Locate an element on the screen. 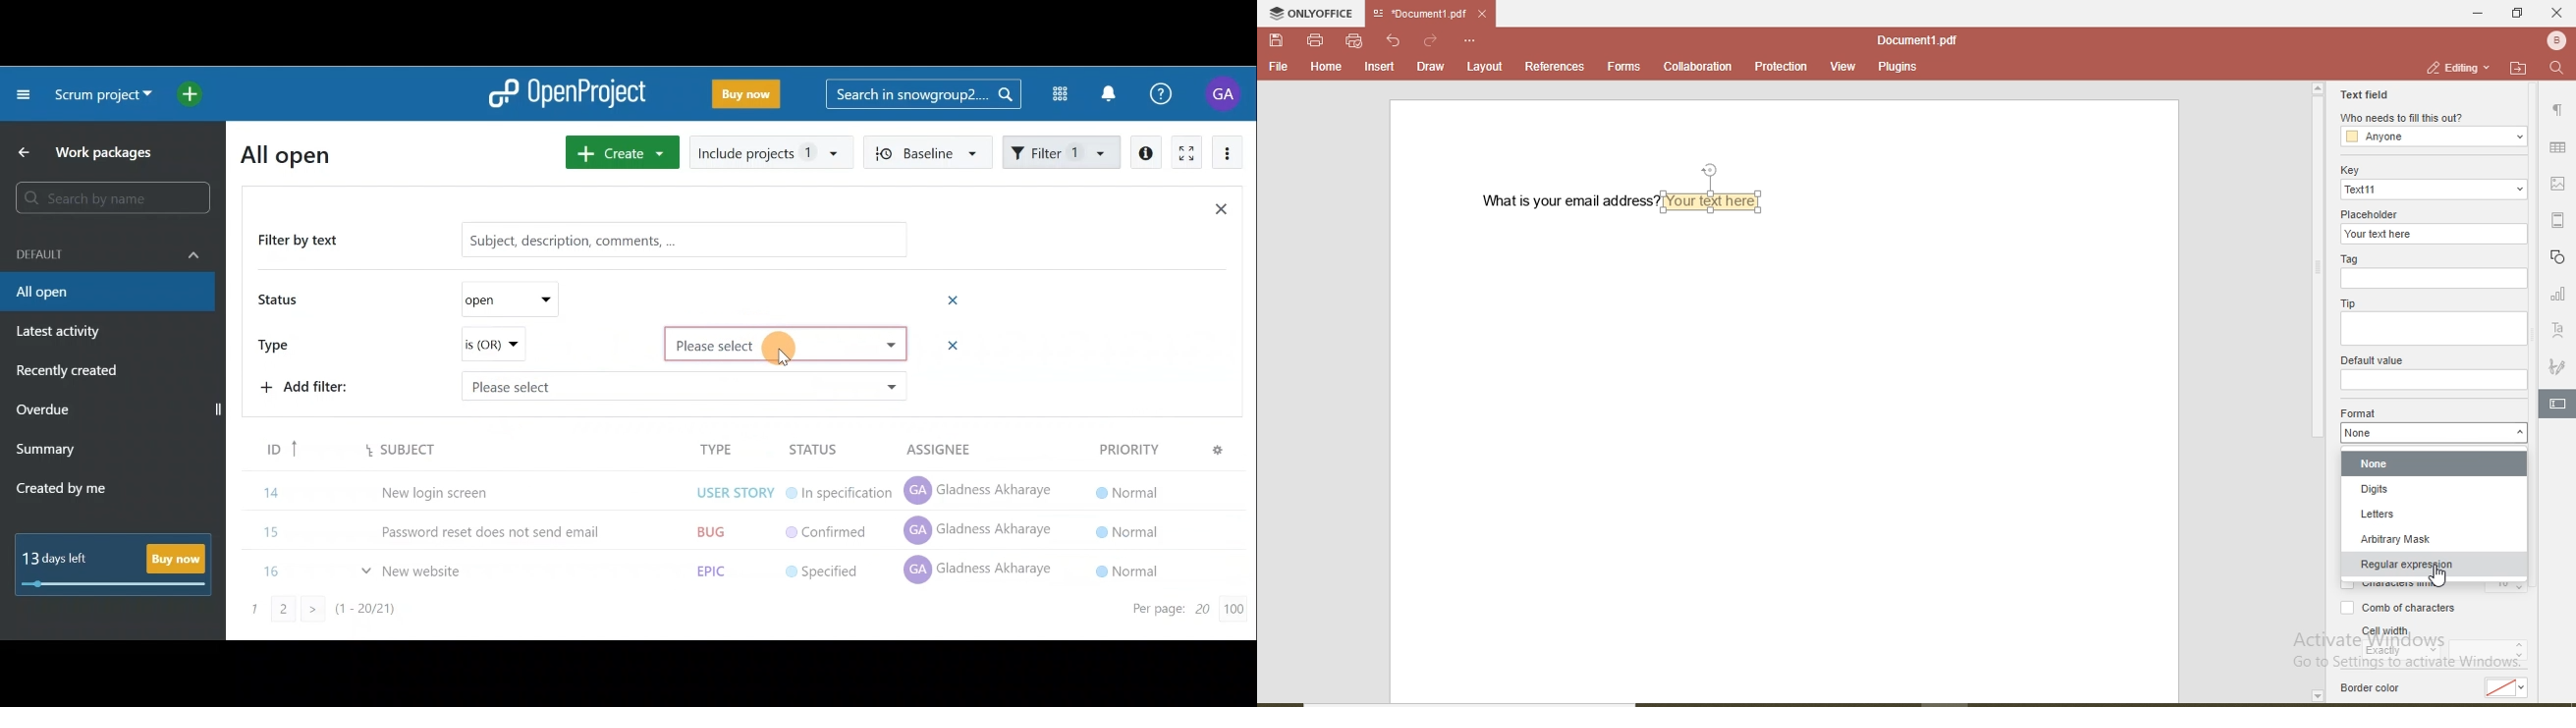  none is located at coordinates (2437, 466).